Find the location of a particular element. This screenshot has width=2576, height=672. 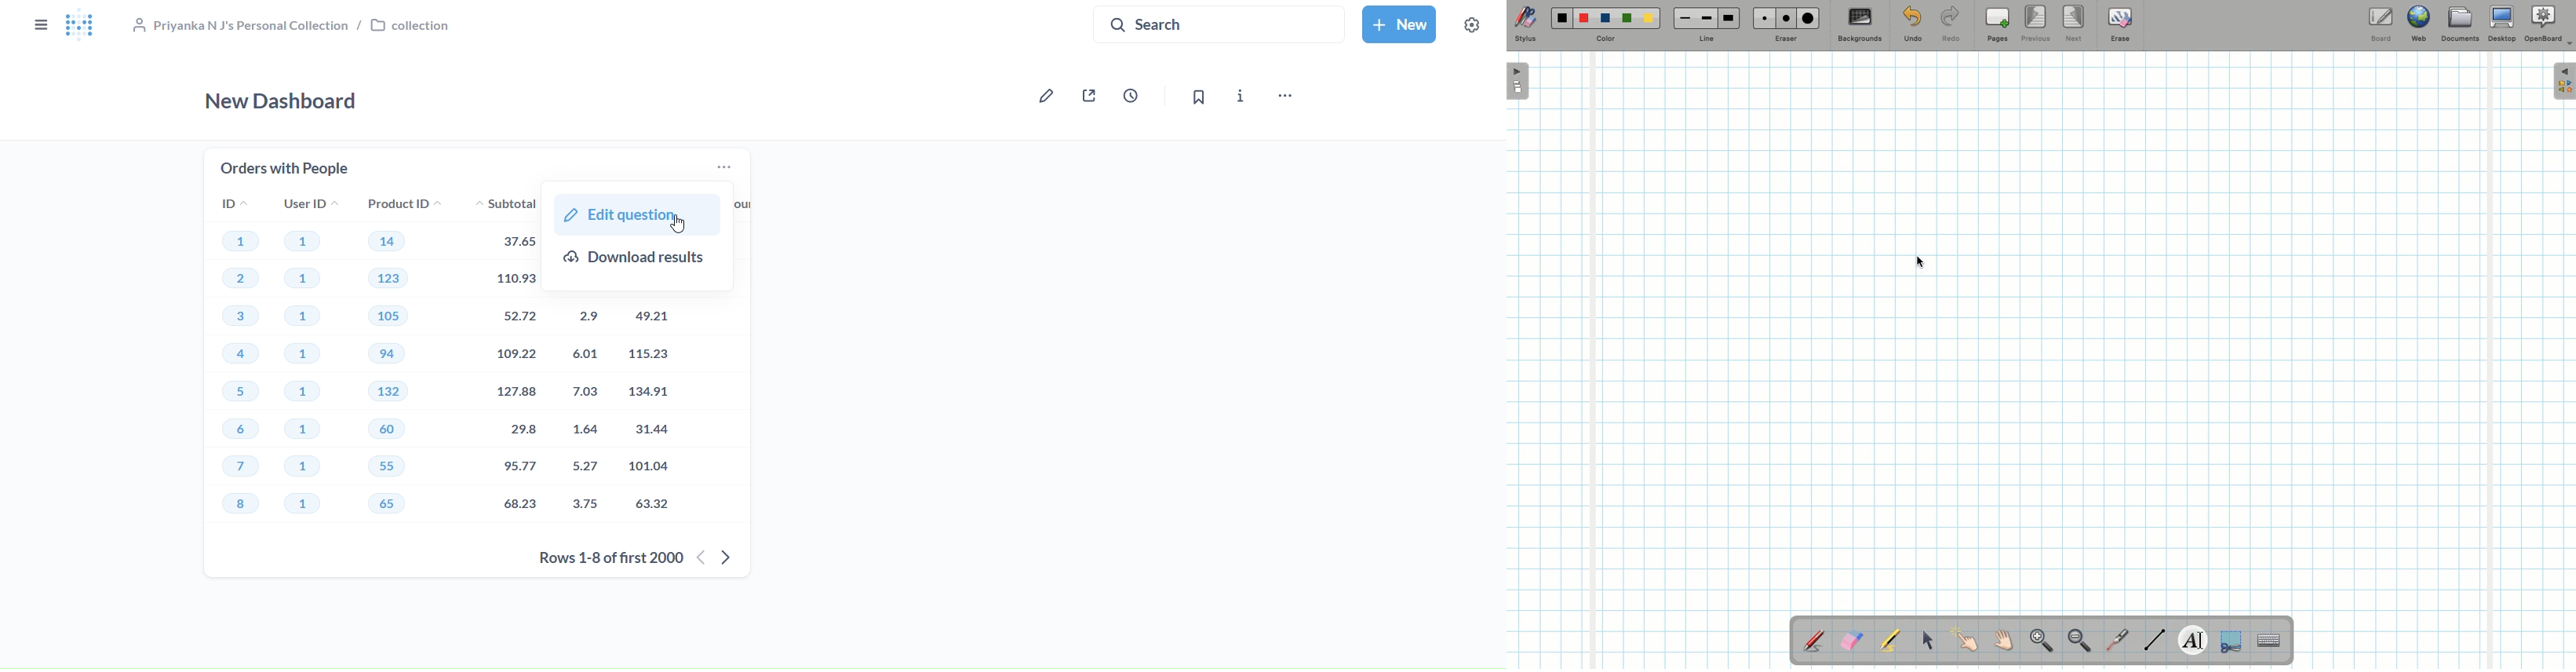

close sidebar is located at coordinates (41, 25).